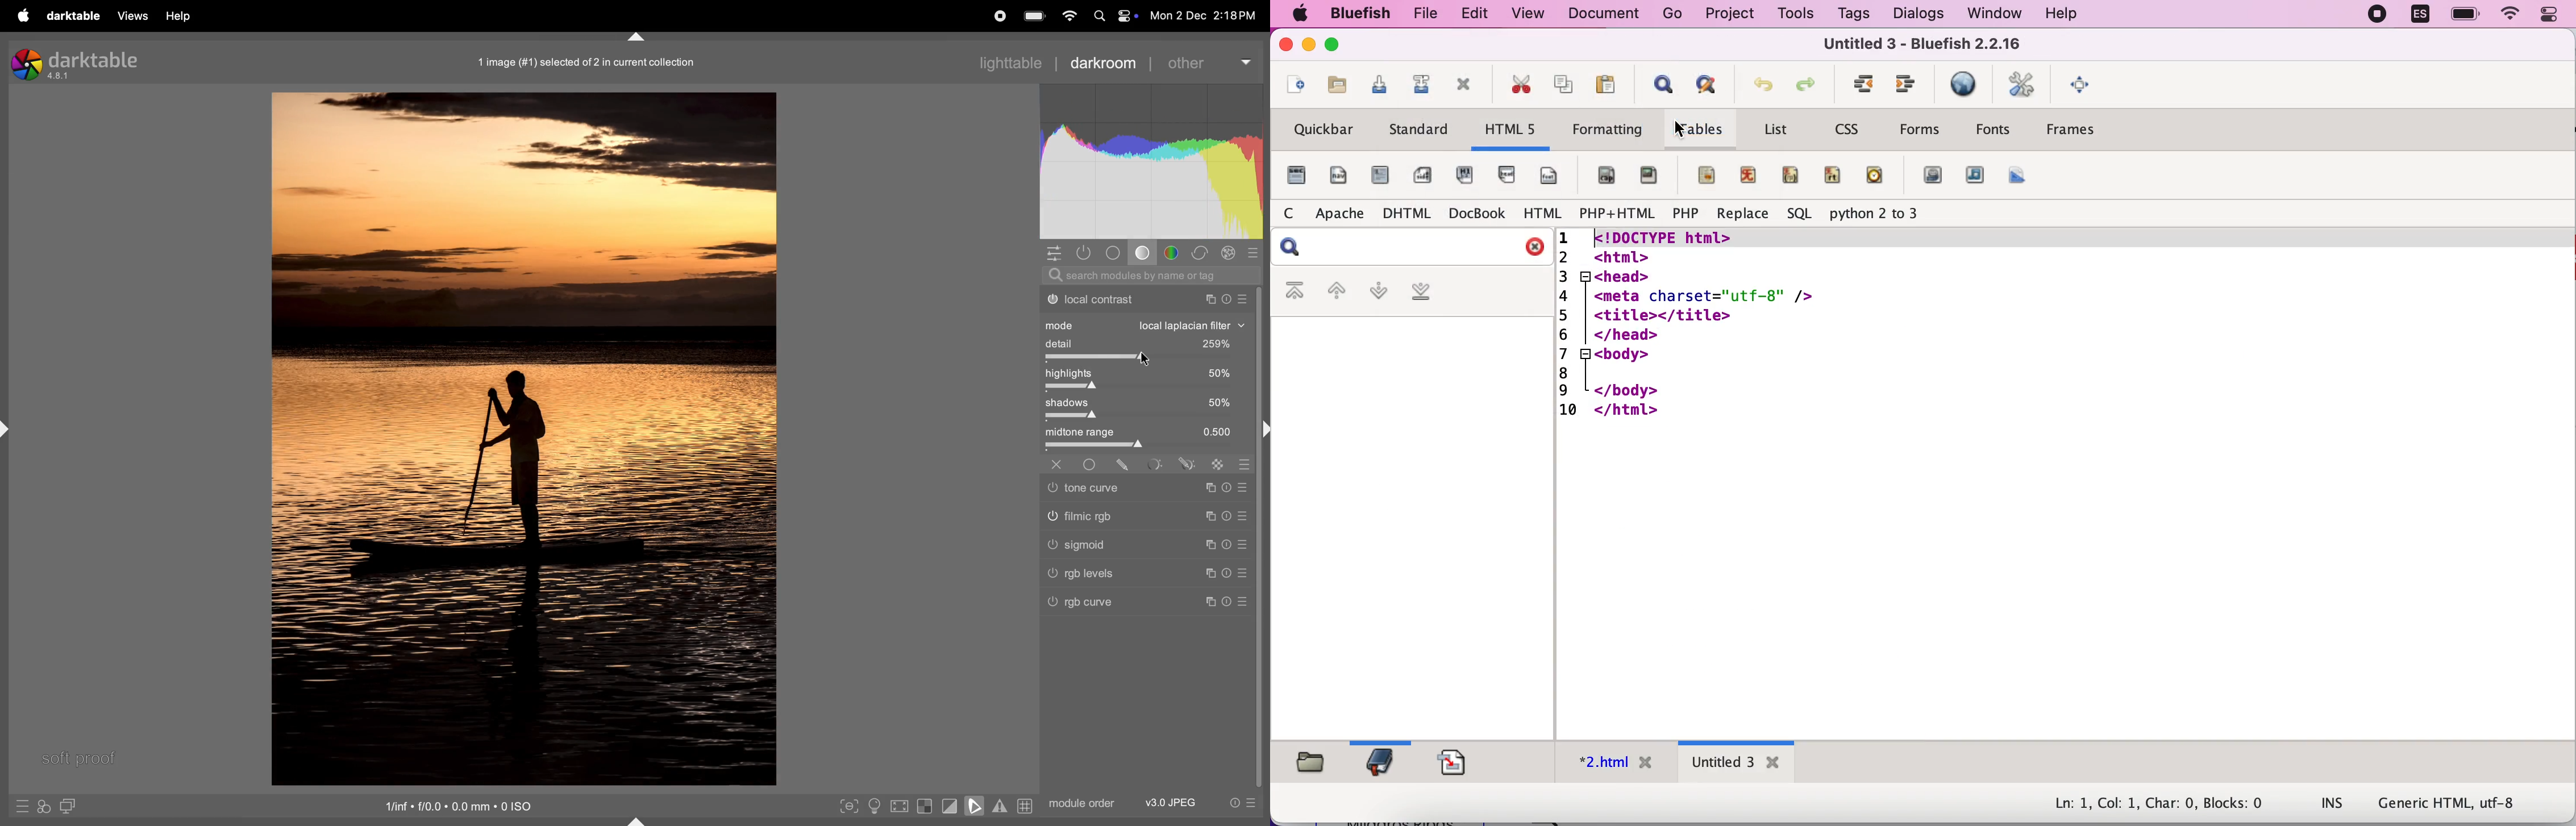 The image size is (2576, 840). I want to click on PHP + HTML, so click(1616, 211).